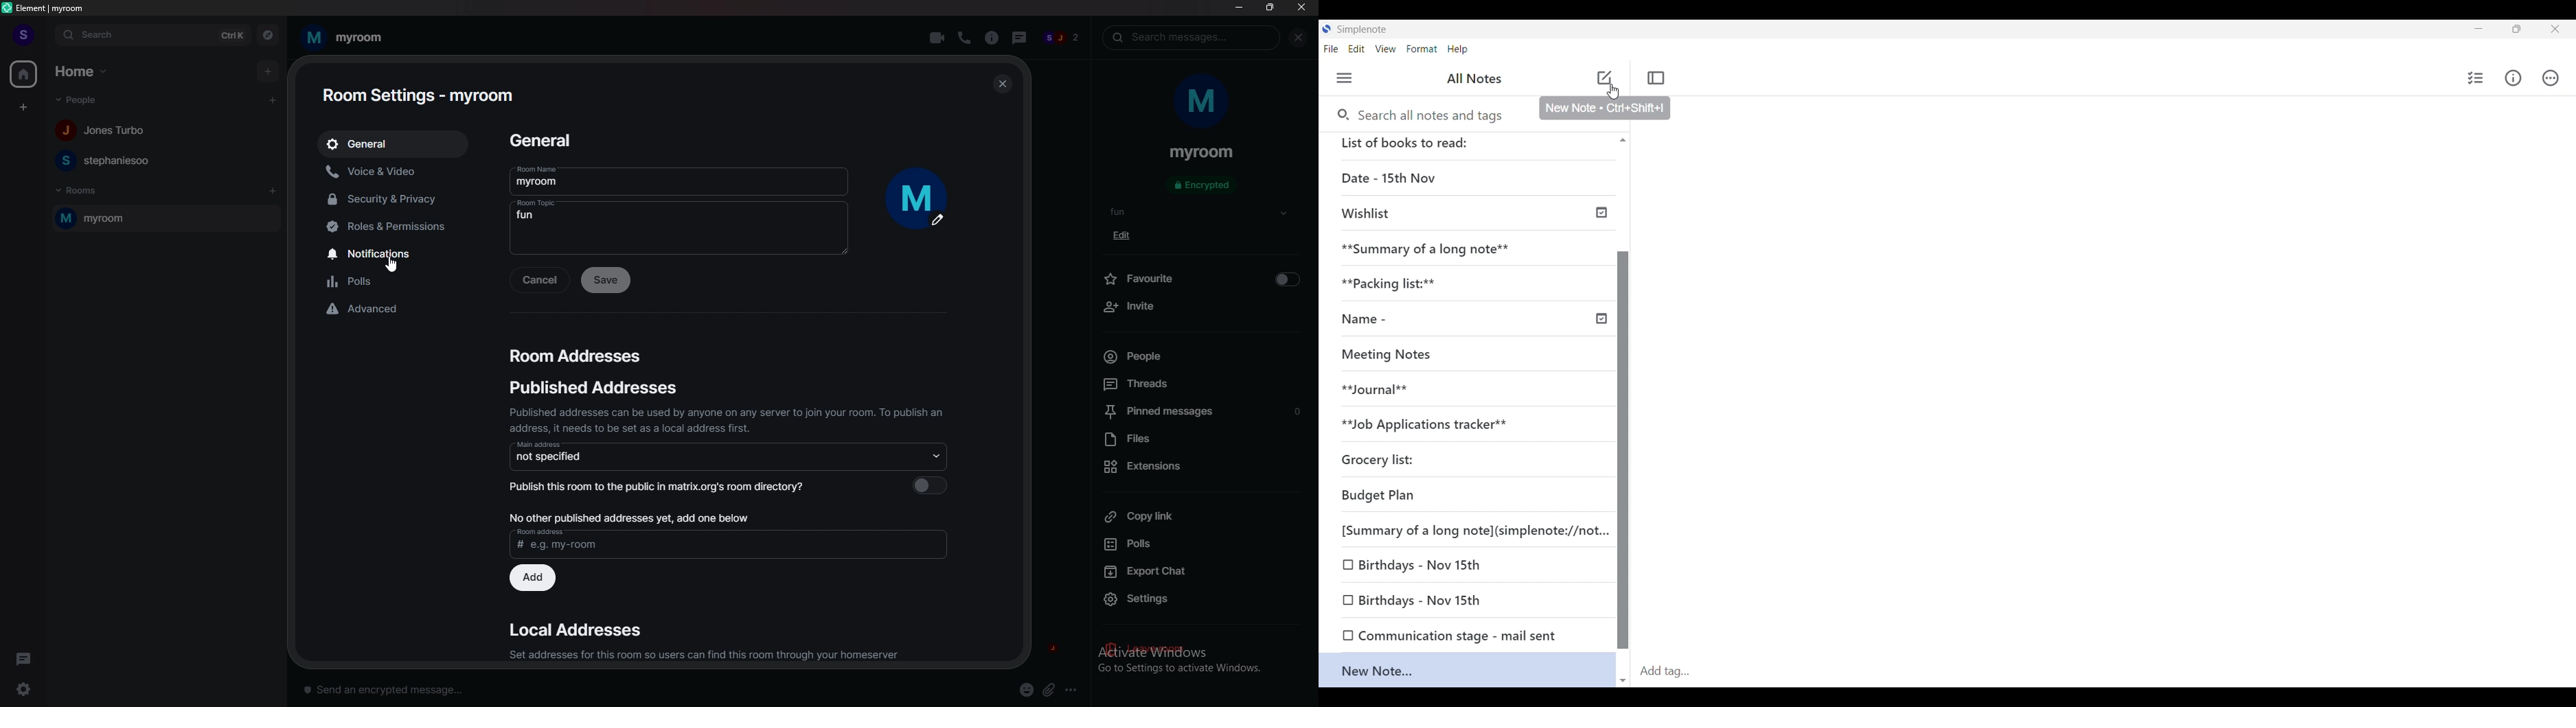 The image size is (2576, 728). I want to click on main address, so click(729, 456).